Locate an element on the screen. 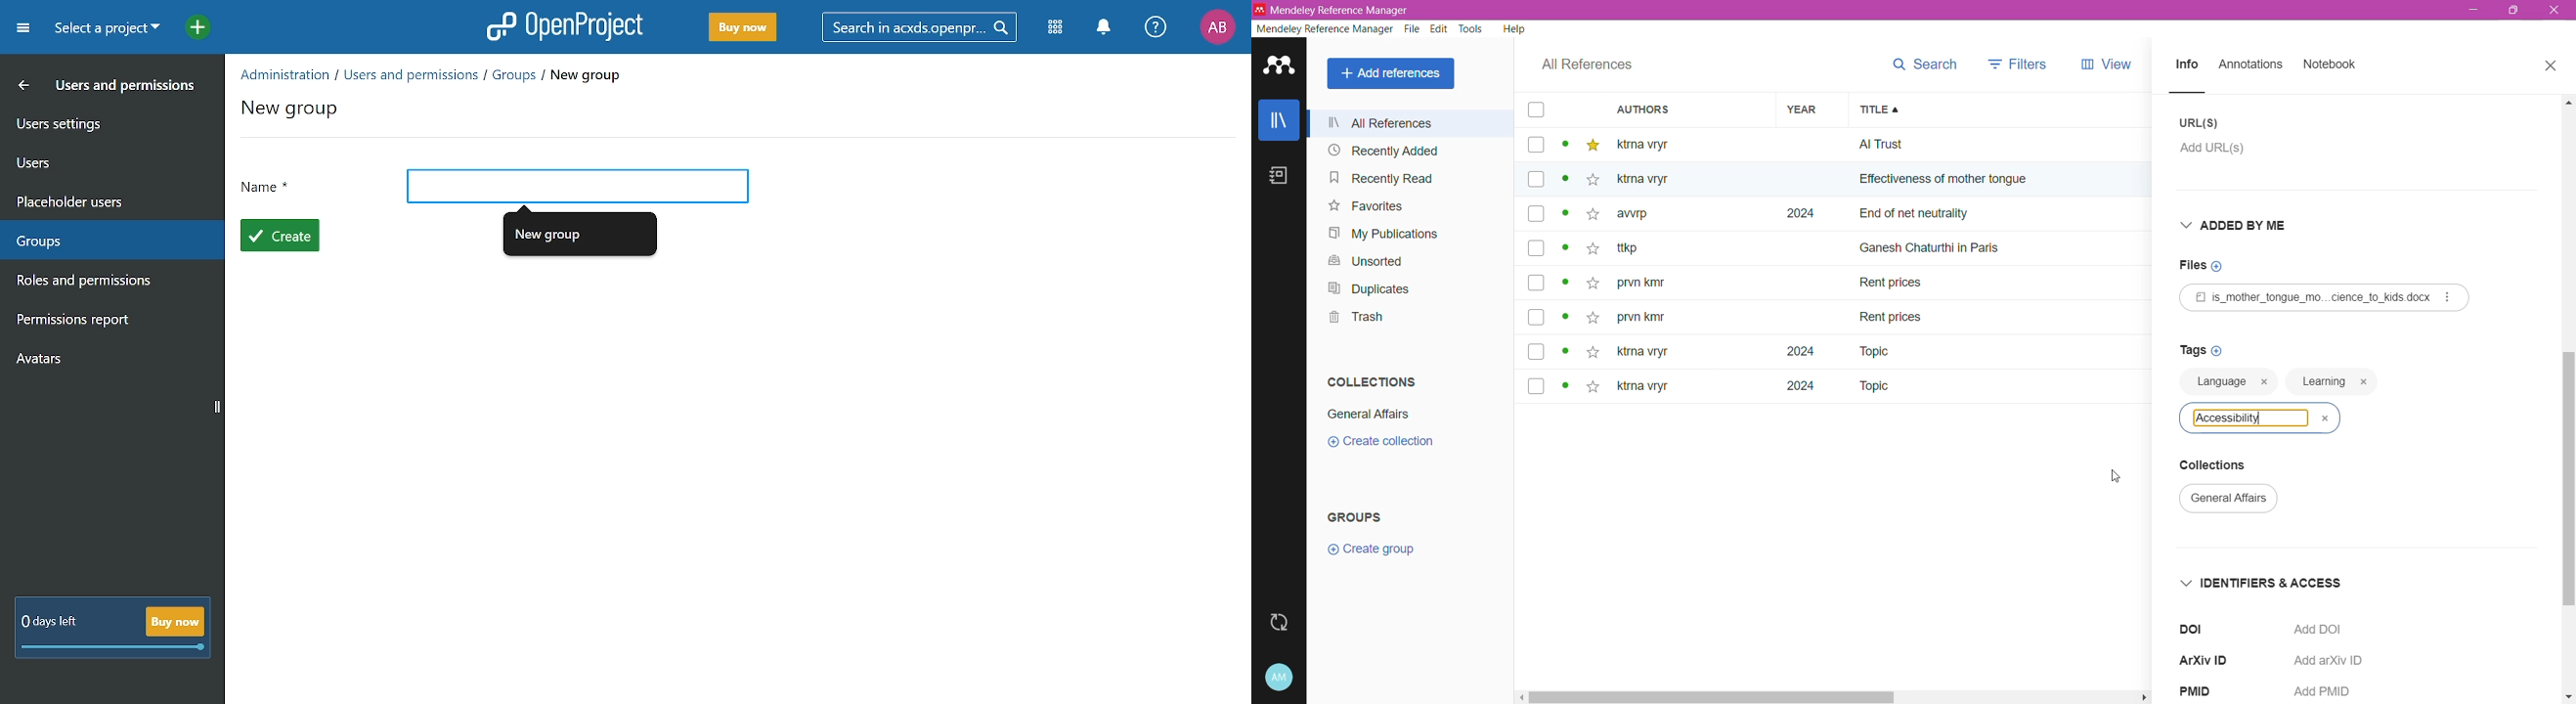 This screenshot has height=728, width=2576. prvn kity is located at coordinates (1641, 319).